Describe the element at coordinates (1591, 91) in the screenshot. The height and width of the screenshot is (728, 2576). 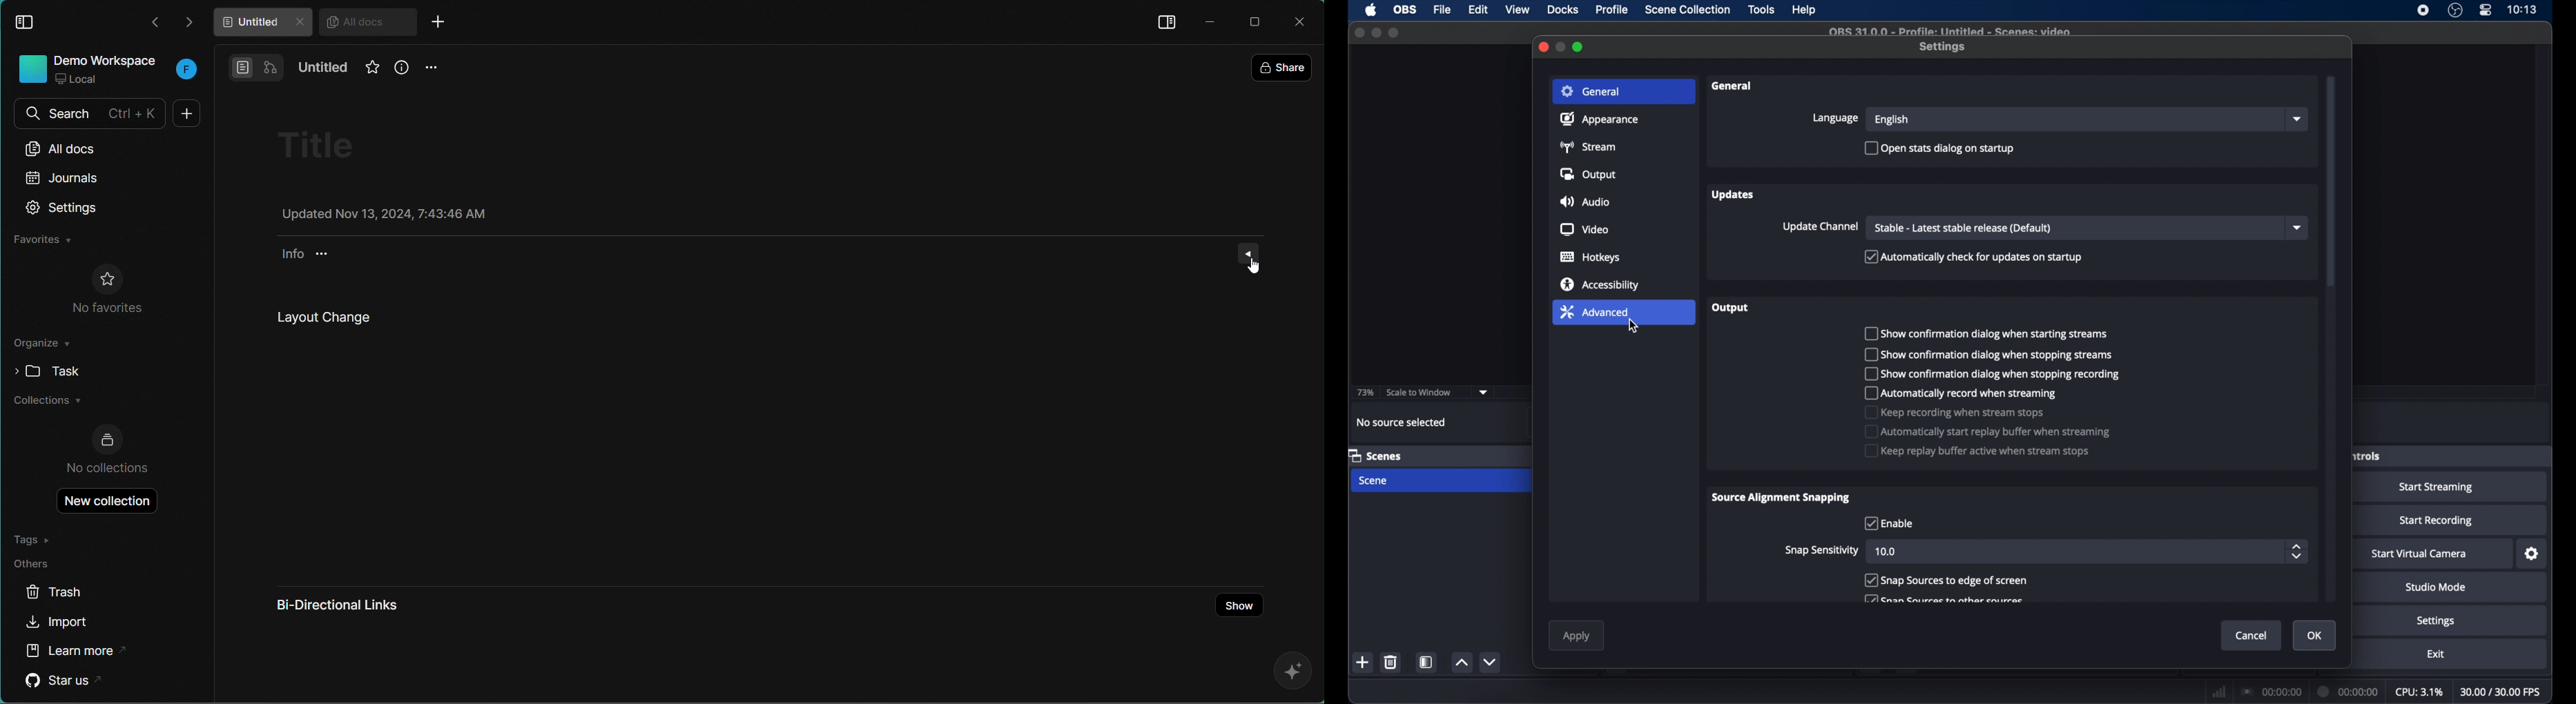
I see `general` at that location.